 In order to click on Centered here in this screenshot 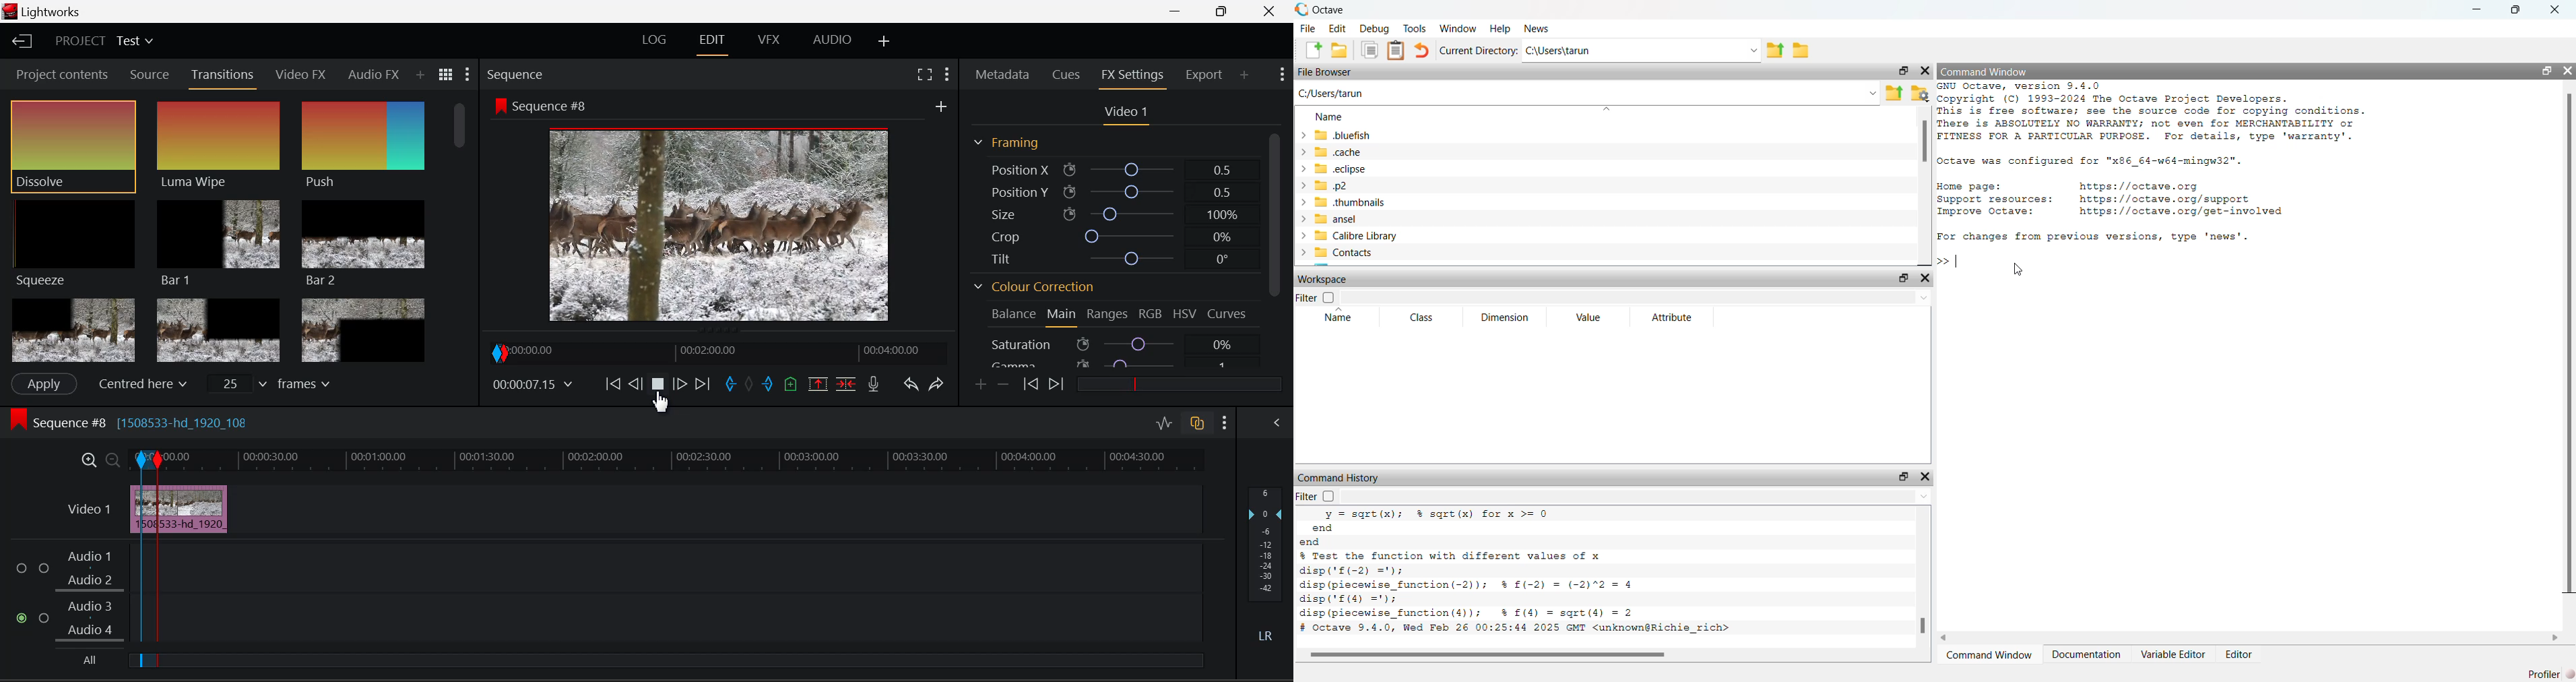, I will do `click(141, 382)`.